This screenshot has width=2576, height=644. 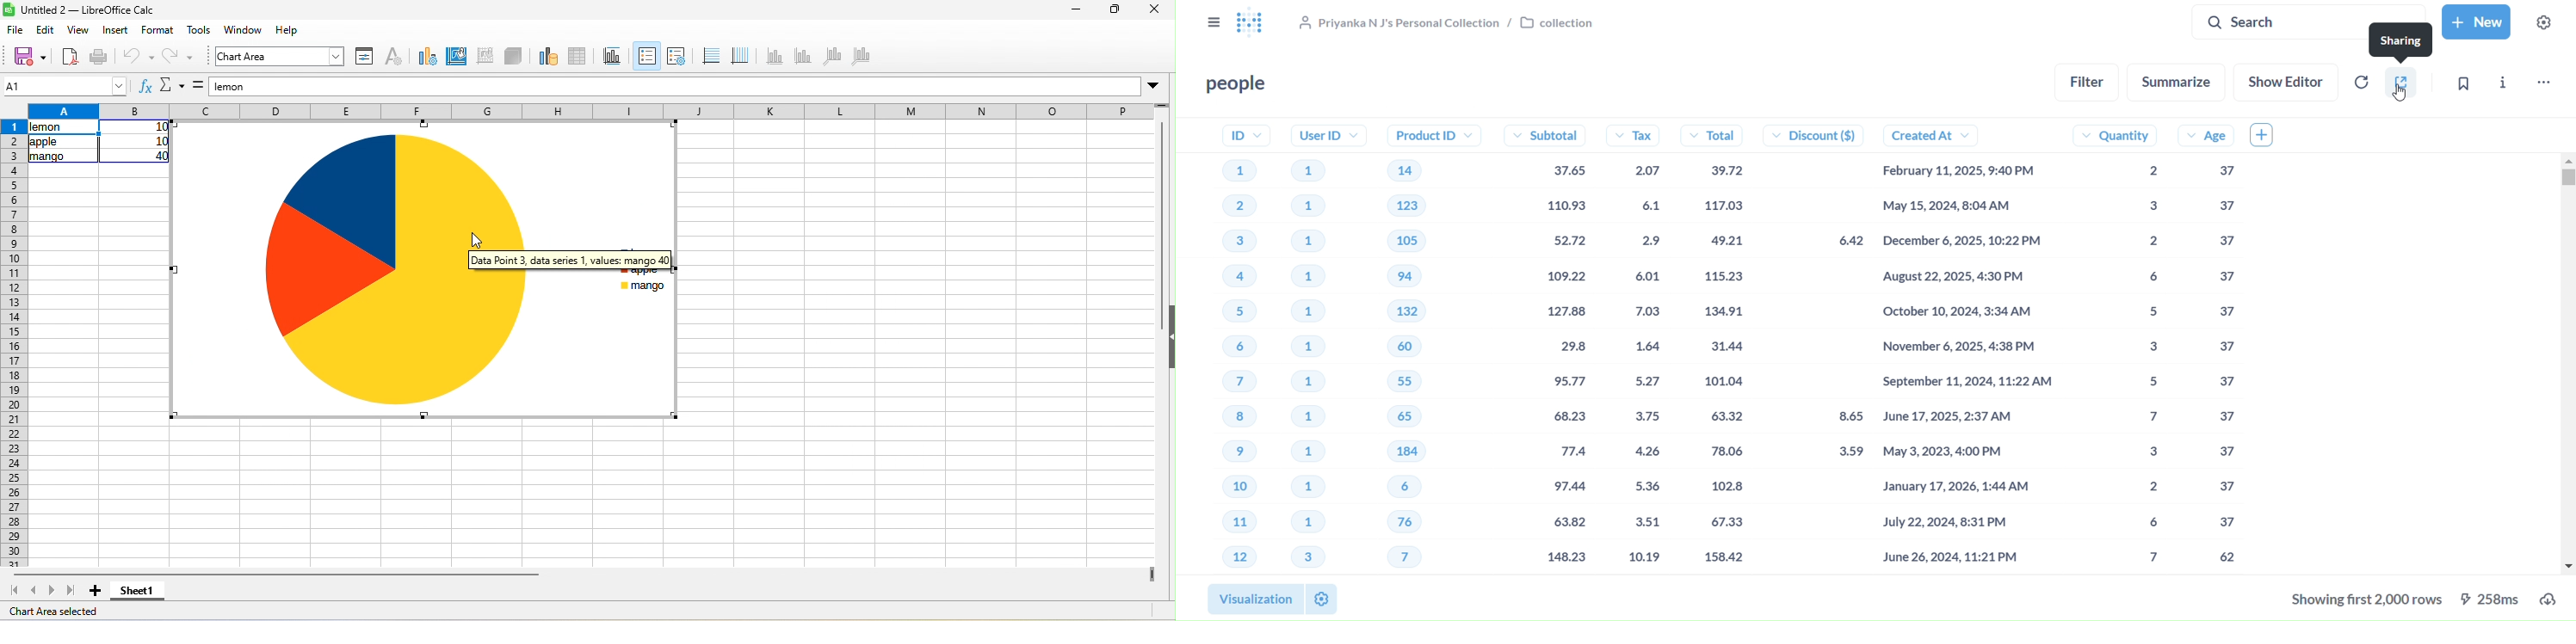 I want to click on character, so click(x=398, y=55).